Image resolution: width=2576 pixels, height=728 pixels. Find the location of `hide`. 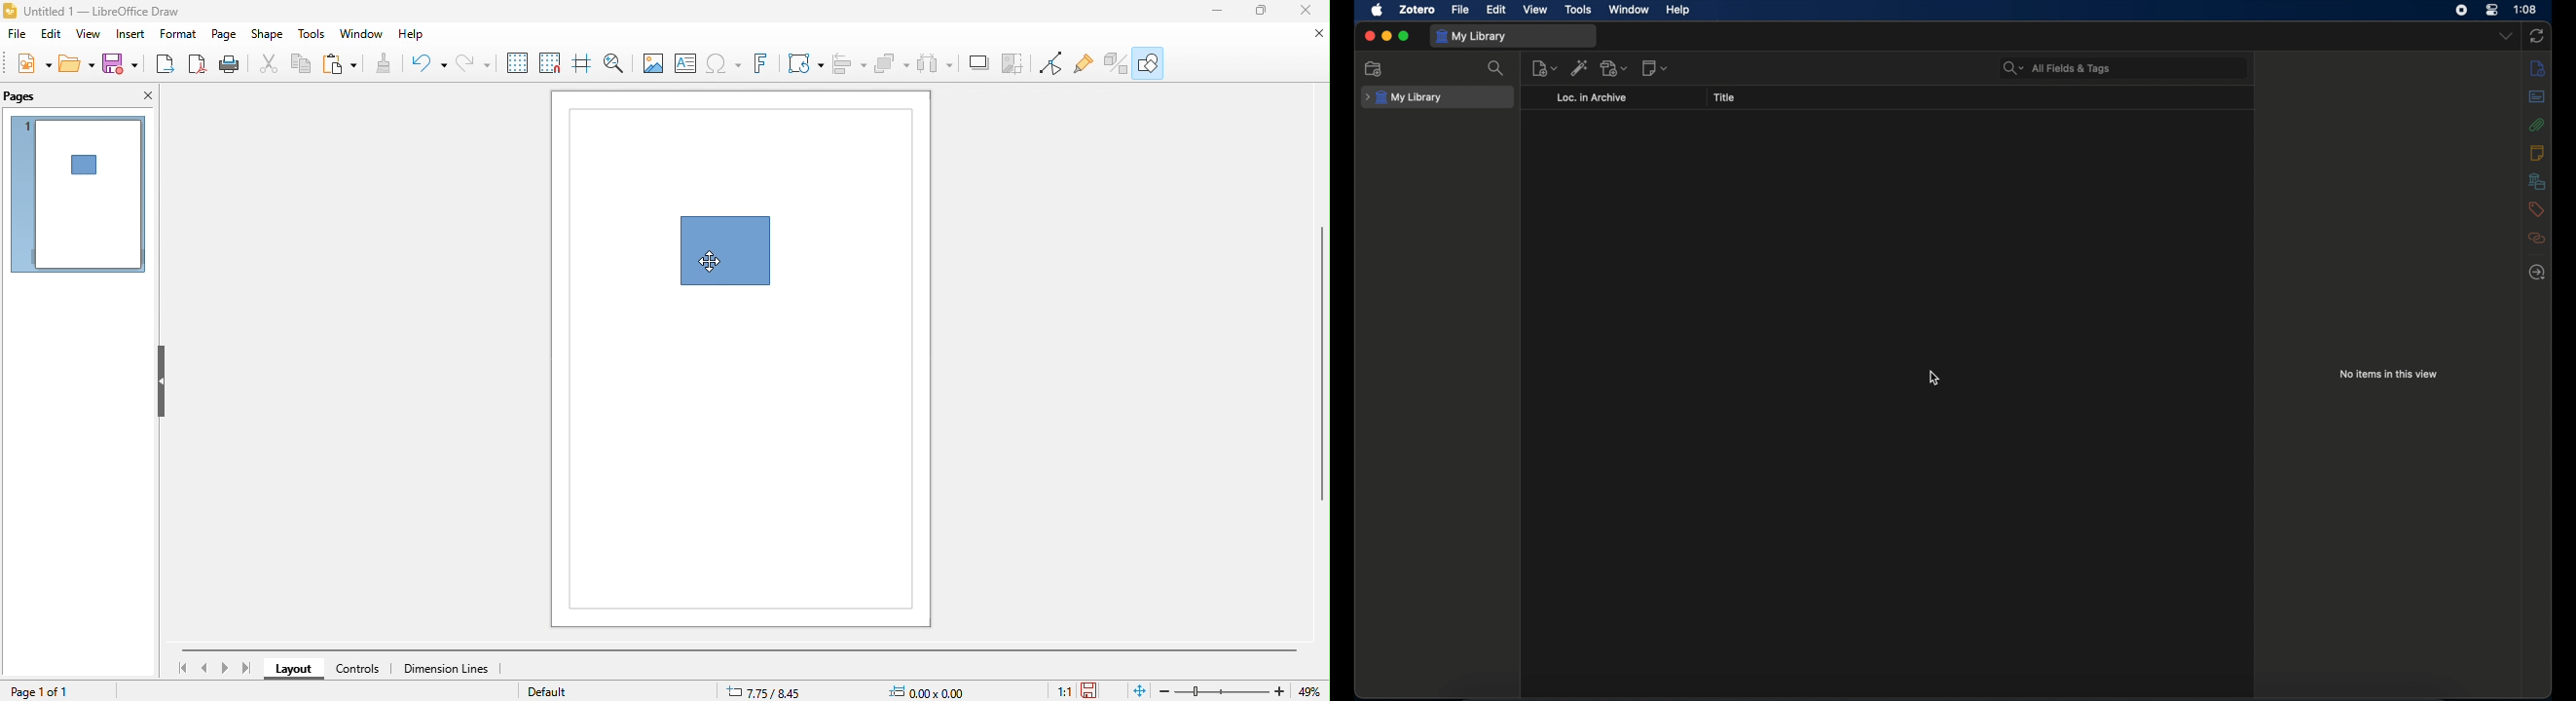

hide is located at coordinates (159, 383).